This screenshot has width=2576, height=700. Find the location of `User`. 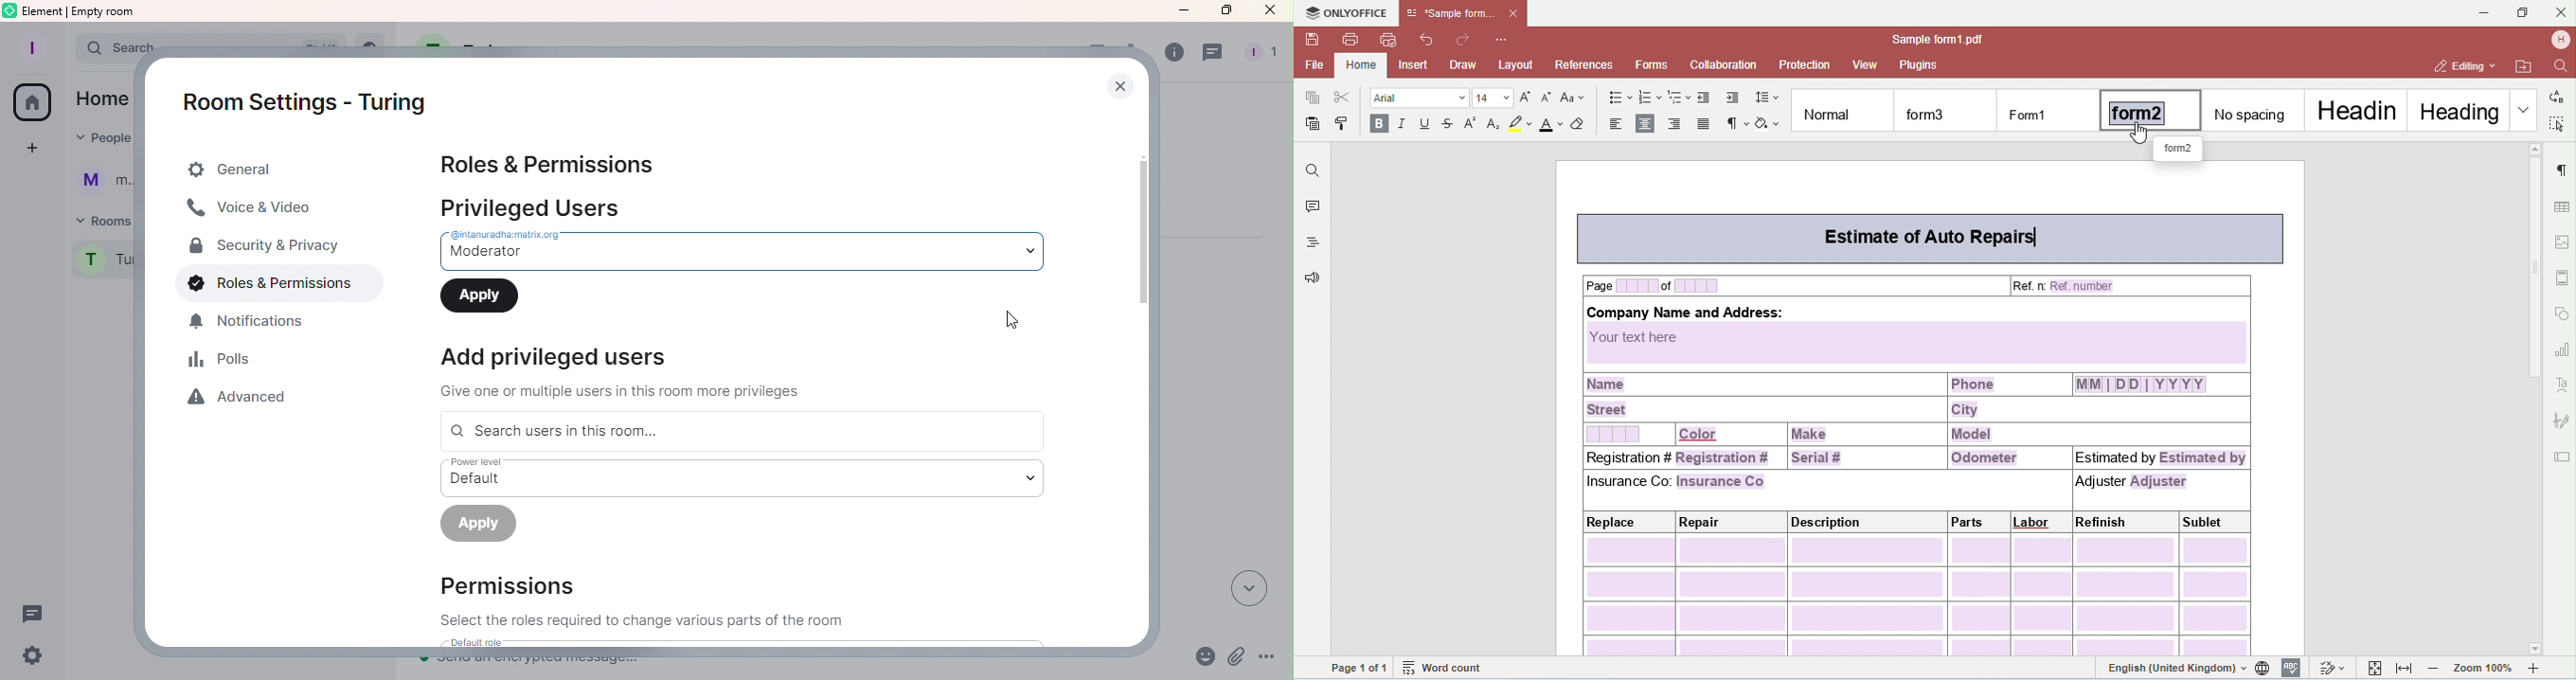

User is located at coordinates (104, 181).